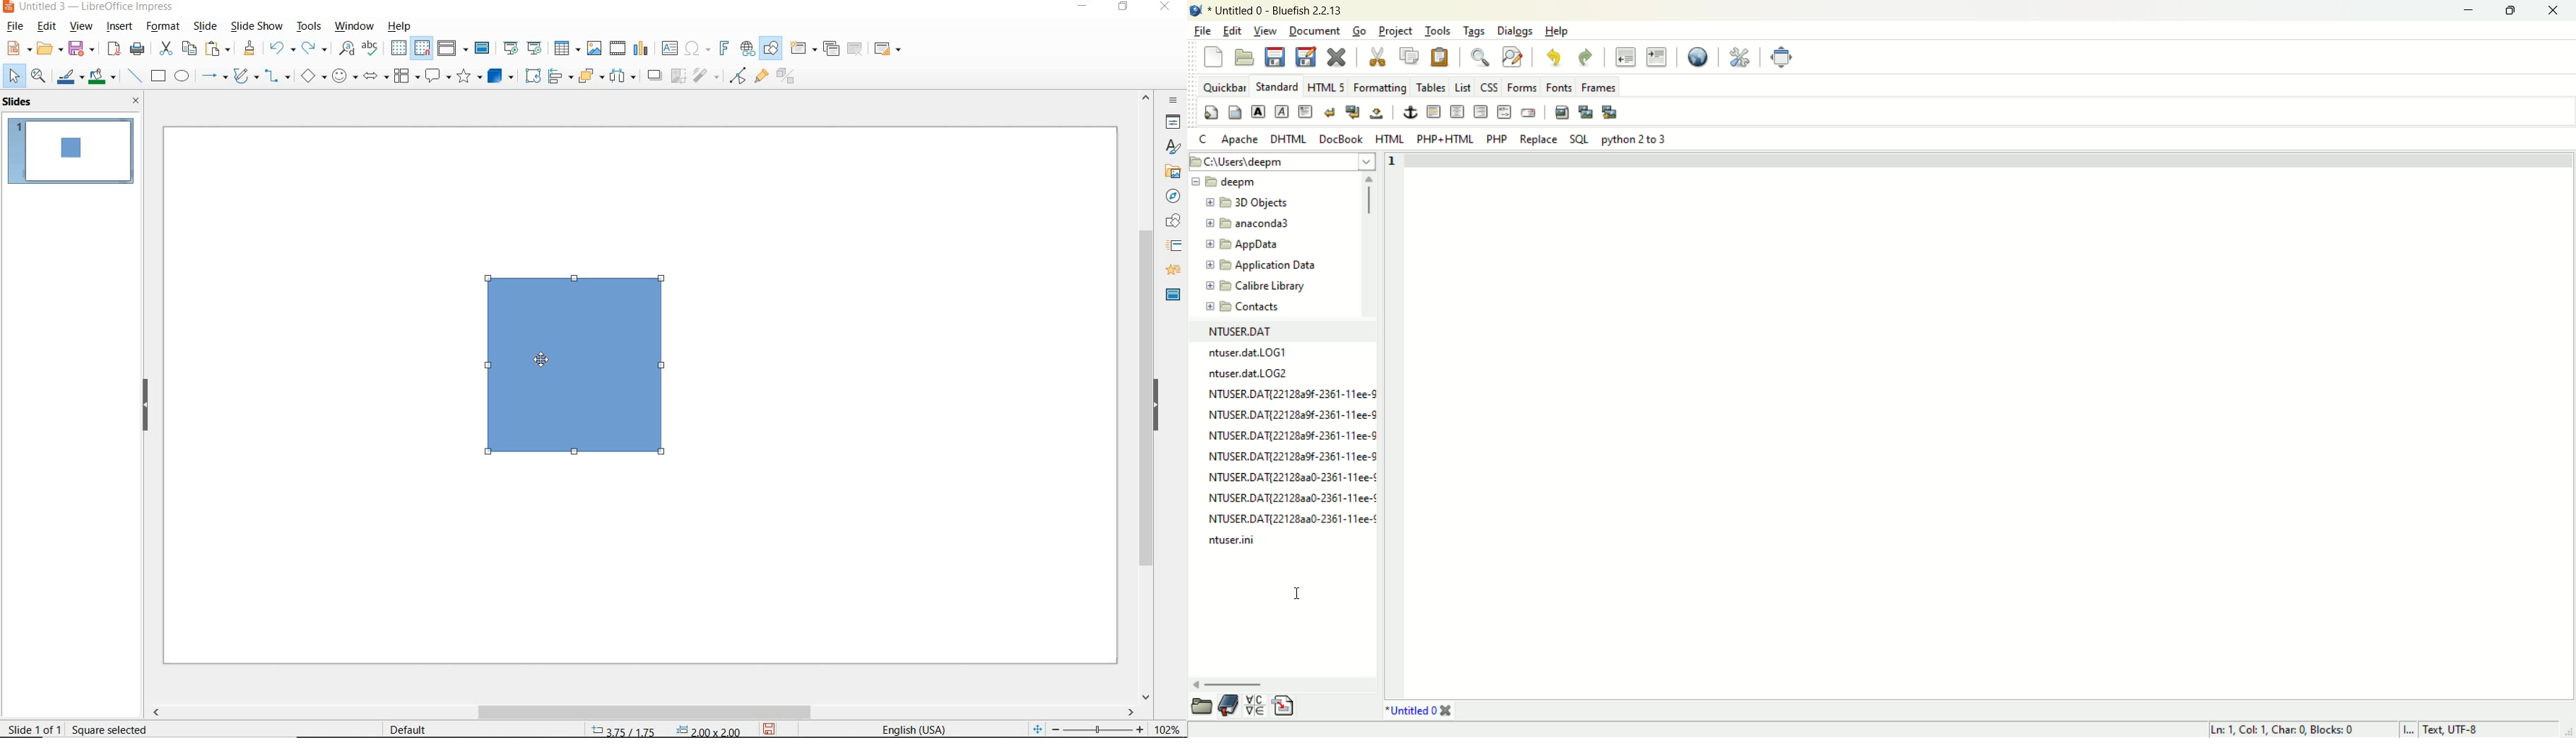  Describe the element at coordinates (1781, 56) in the screenshot. I see `fullscreen` at that location.